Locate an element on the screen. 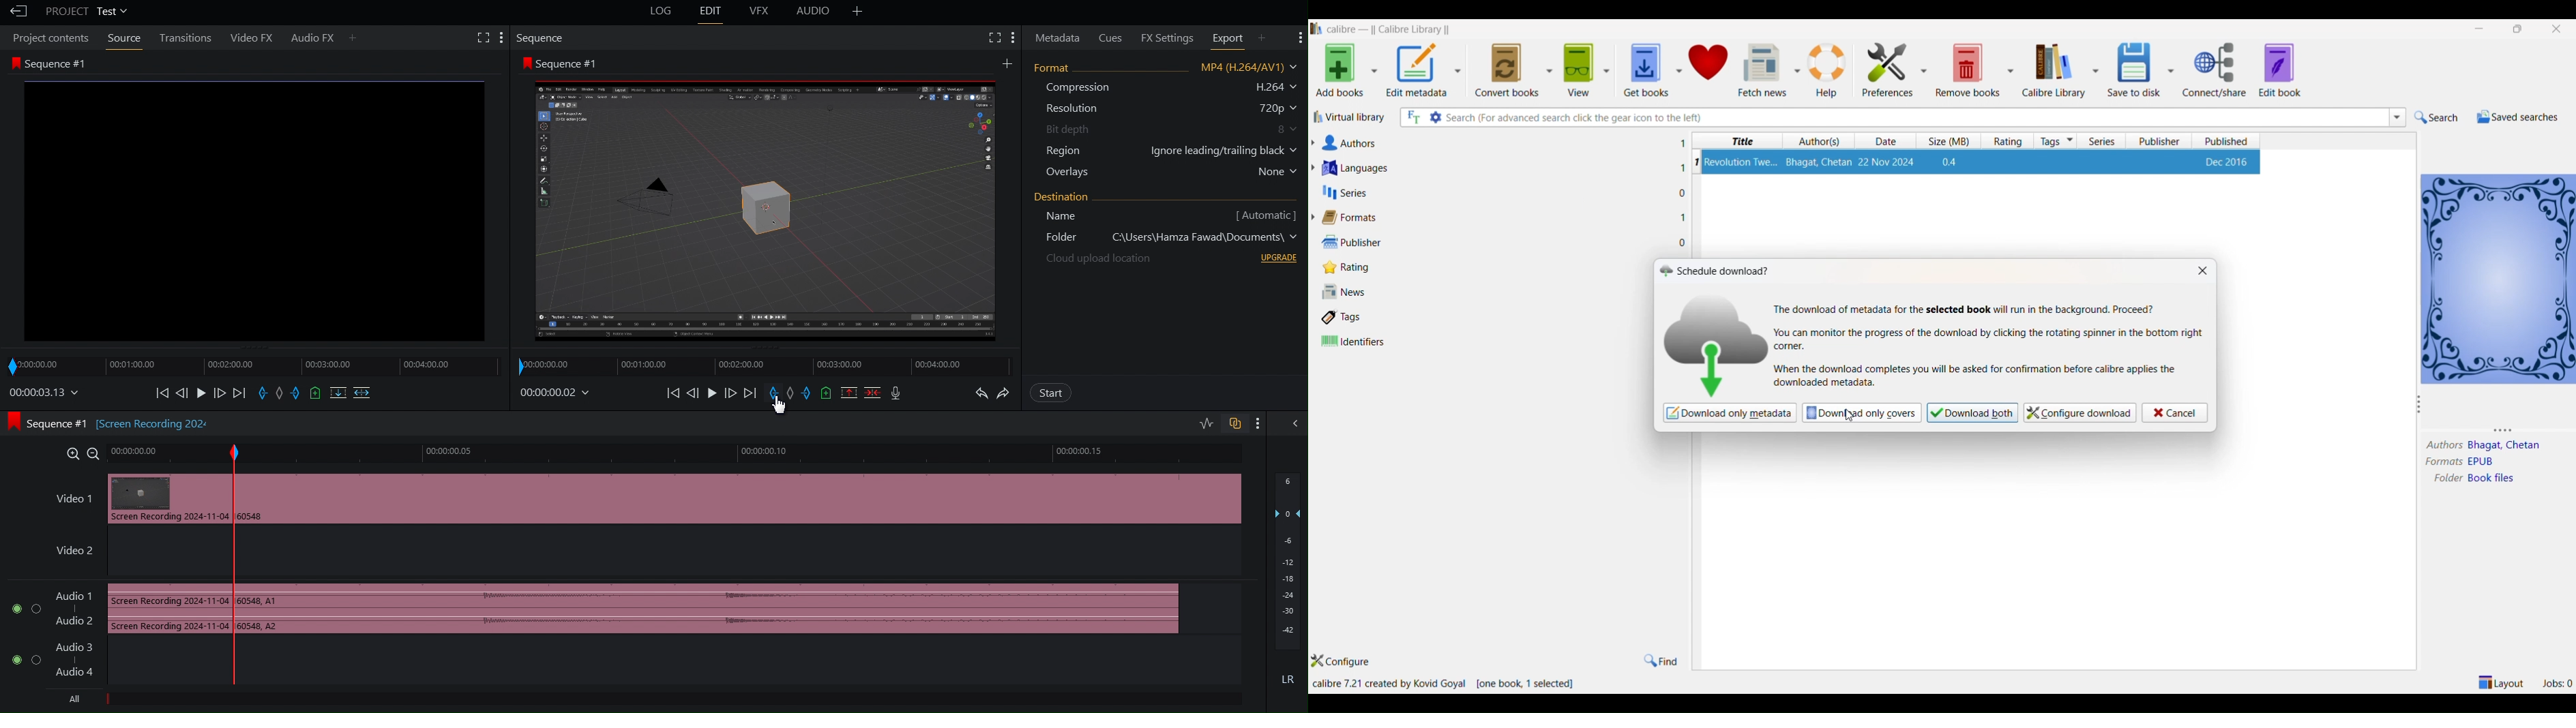 The width and height of the screenshot is (2576, 728). convert books is located at coordinates (1507, 68).